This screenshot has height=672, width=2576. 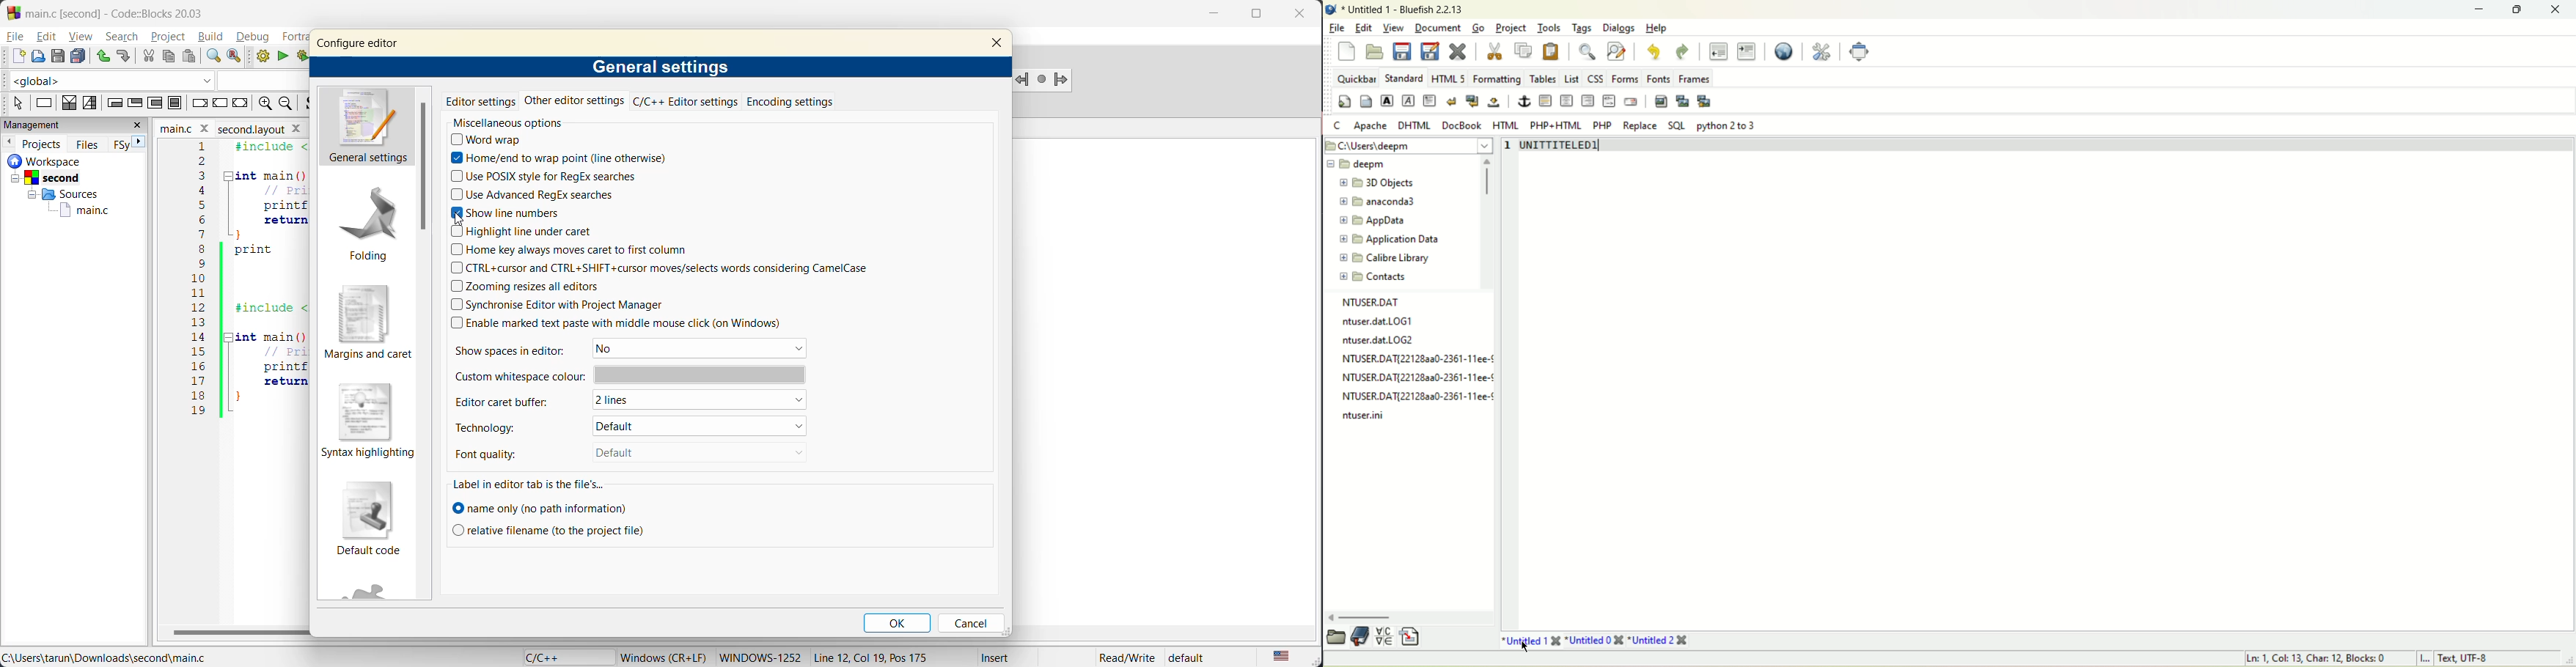 I want to click on encoding settings, so click(x=788, y=103).